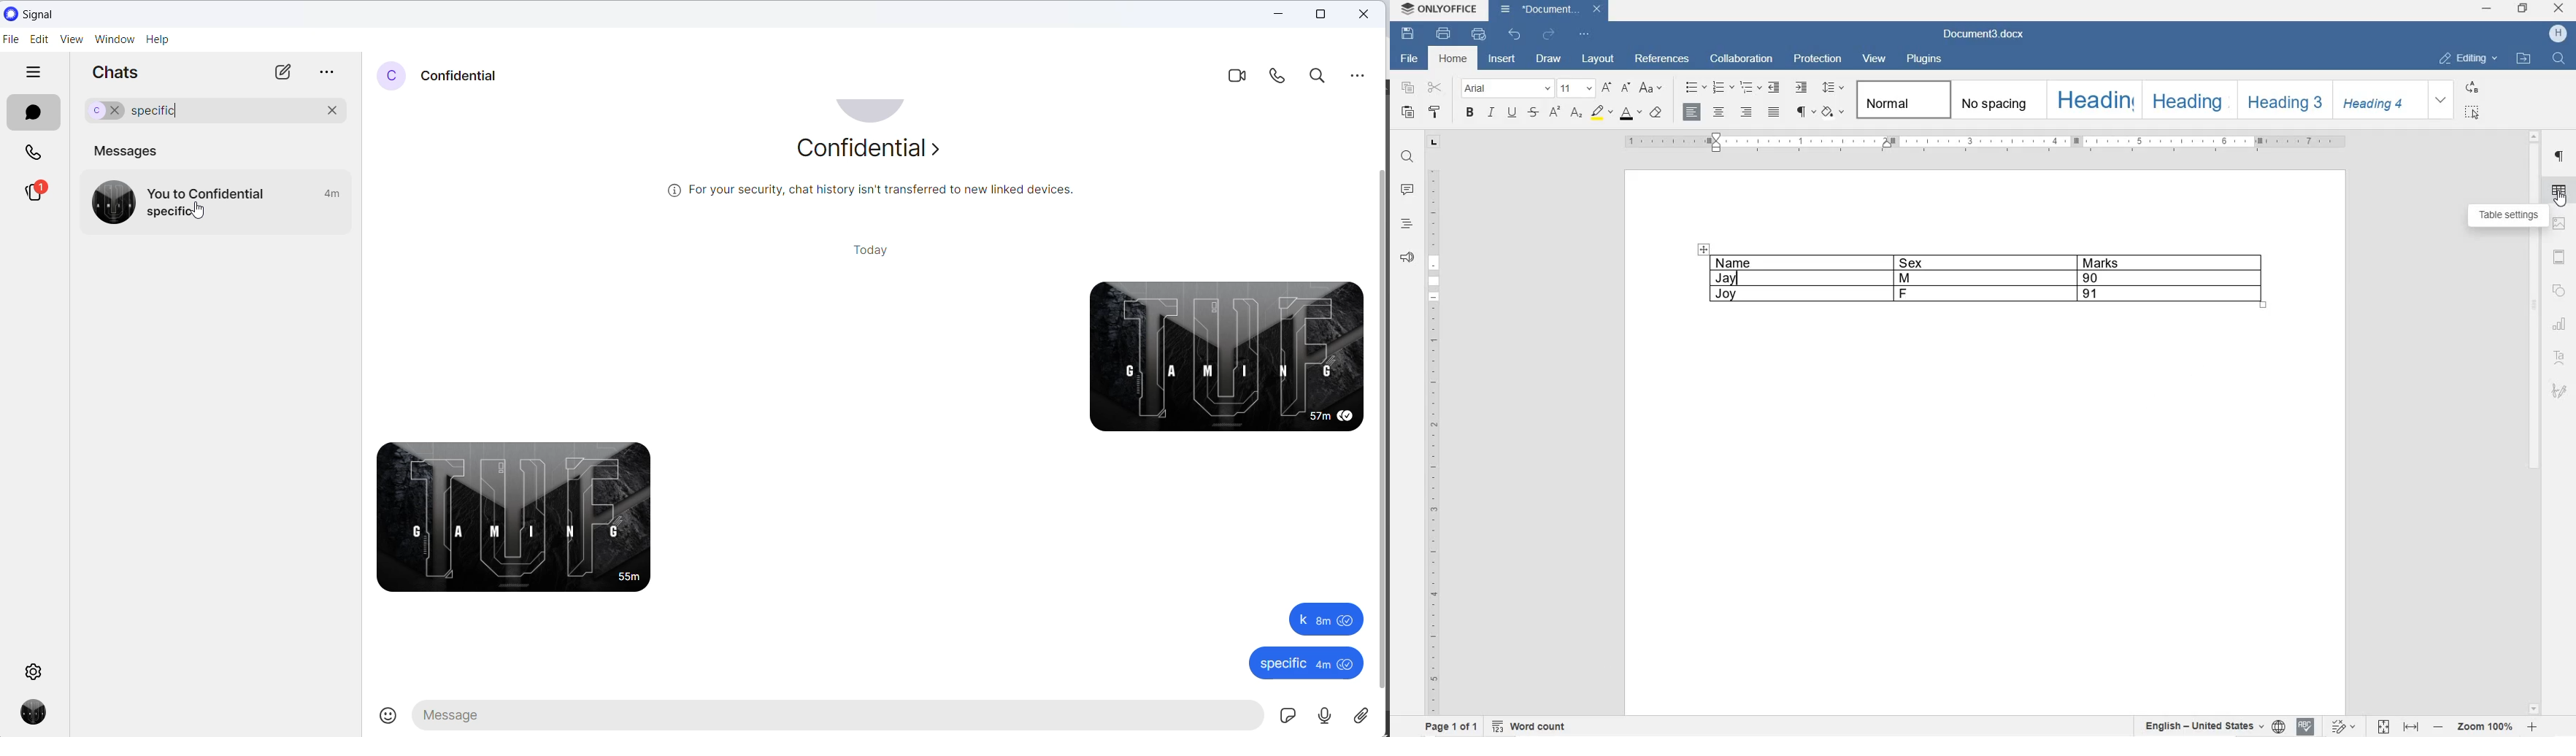  I want to click on cursor, so click(203, 209).